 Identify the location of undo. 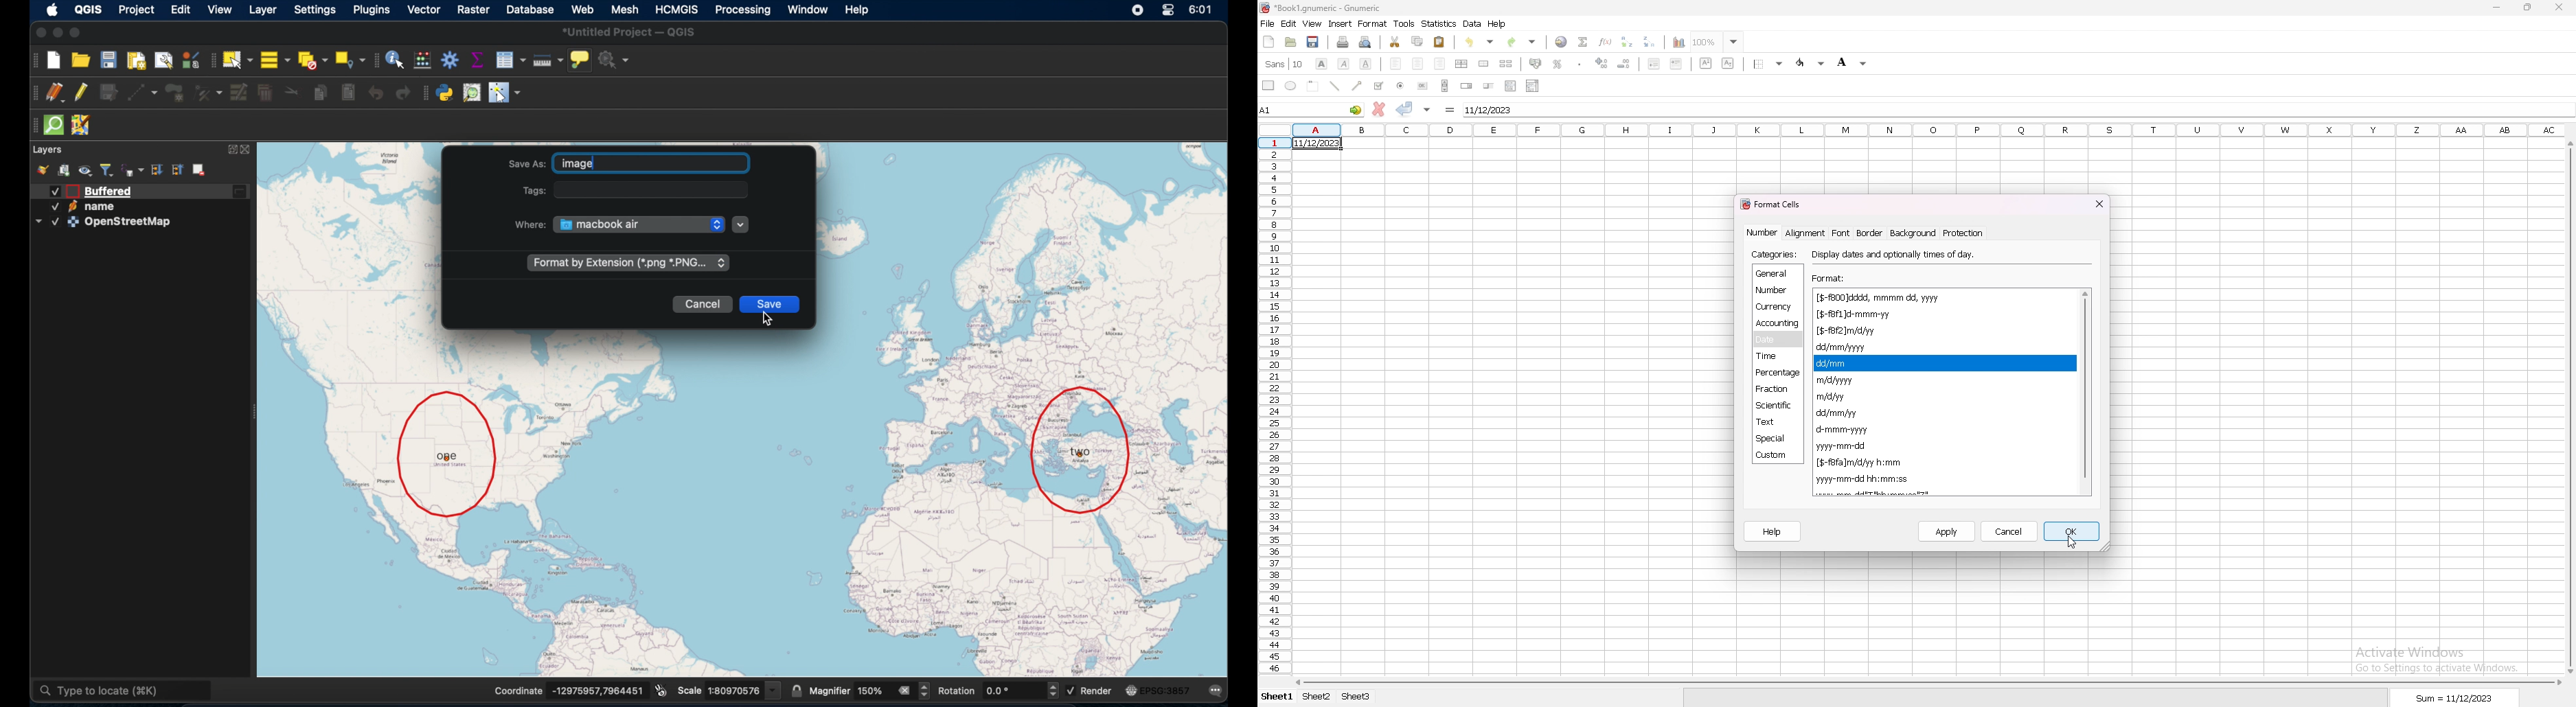
(1480, 42).